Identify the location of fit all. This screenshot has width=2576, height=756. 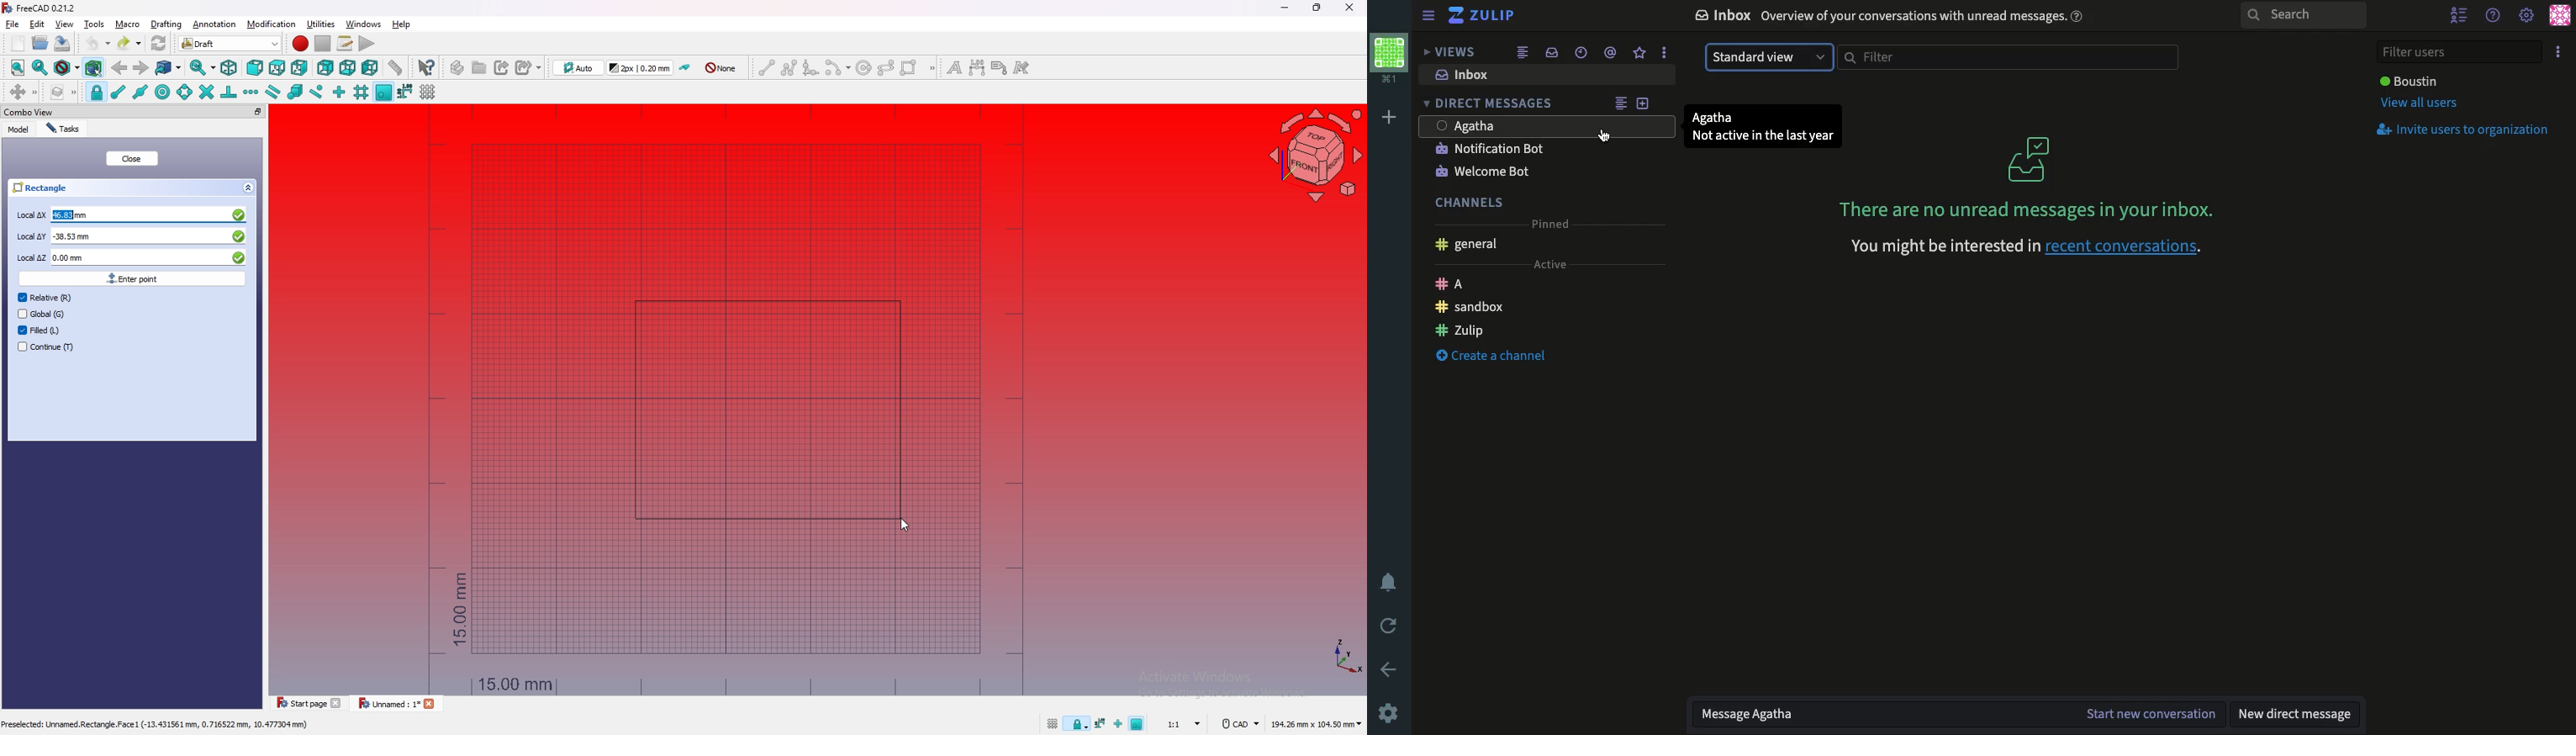
(19, 68).